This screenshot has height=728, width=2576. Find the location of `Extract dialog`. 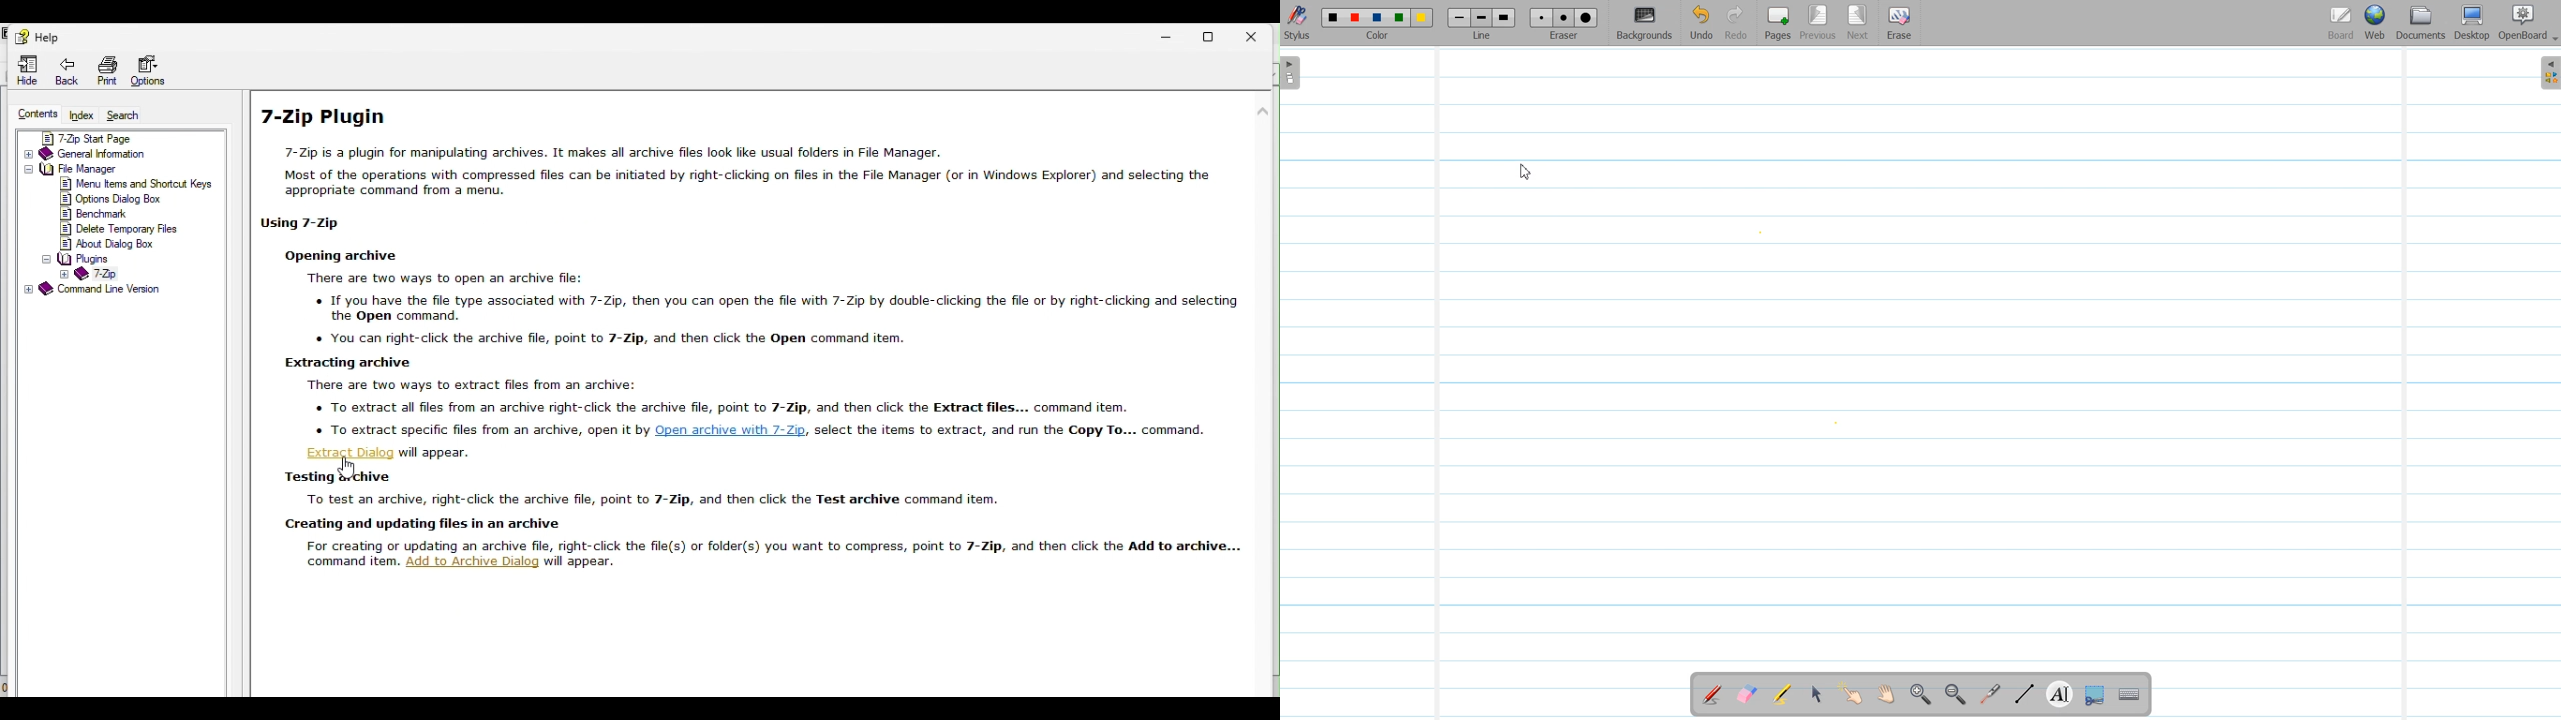

Extract dialog is located at coordinates (744, 388).